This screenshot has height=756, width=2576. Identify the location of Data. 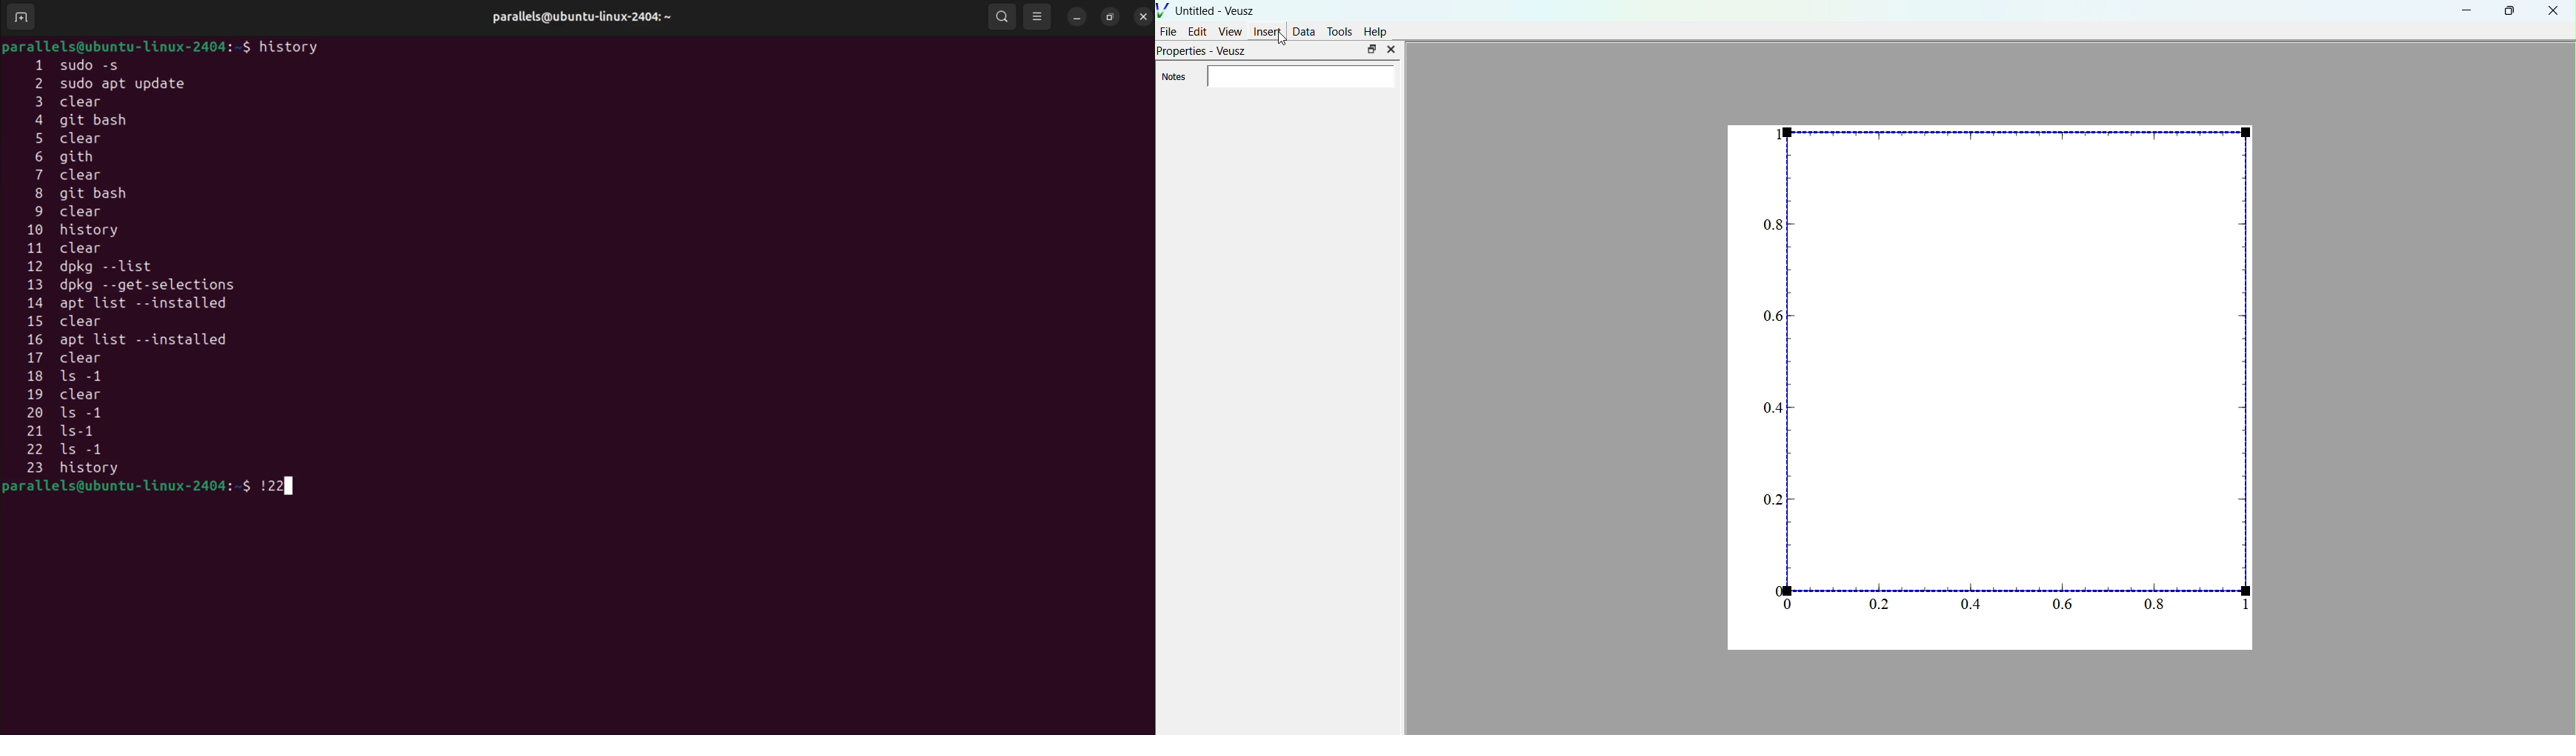
(1304, 31).